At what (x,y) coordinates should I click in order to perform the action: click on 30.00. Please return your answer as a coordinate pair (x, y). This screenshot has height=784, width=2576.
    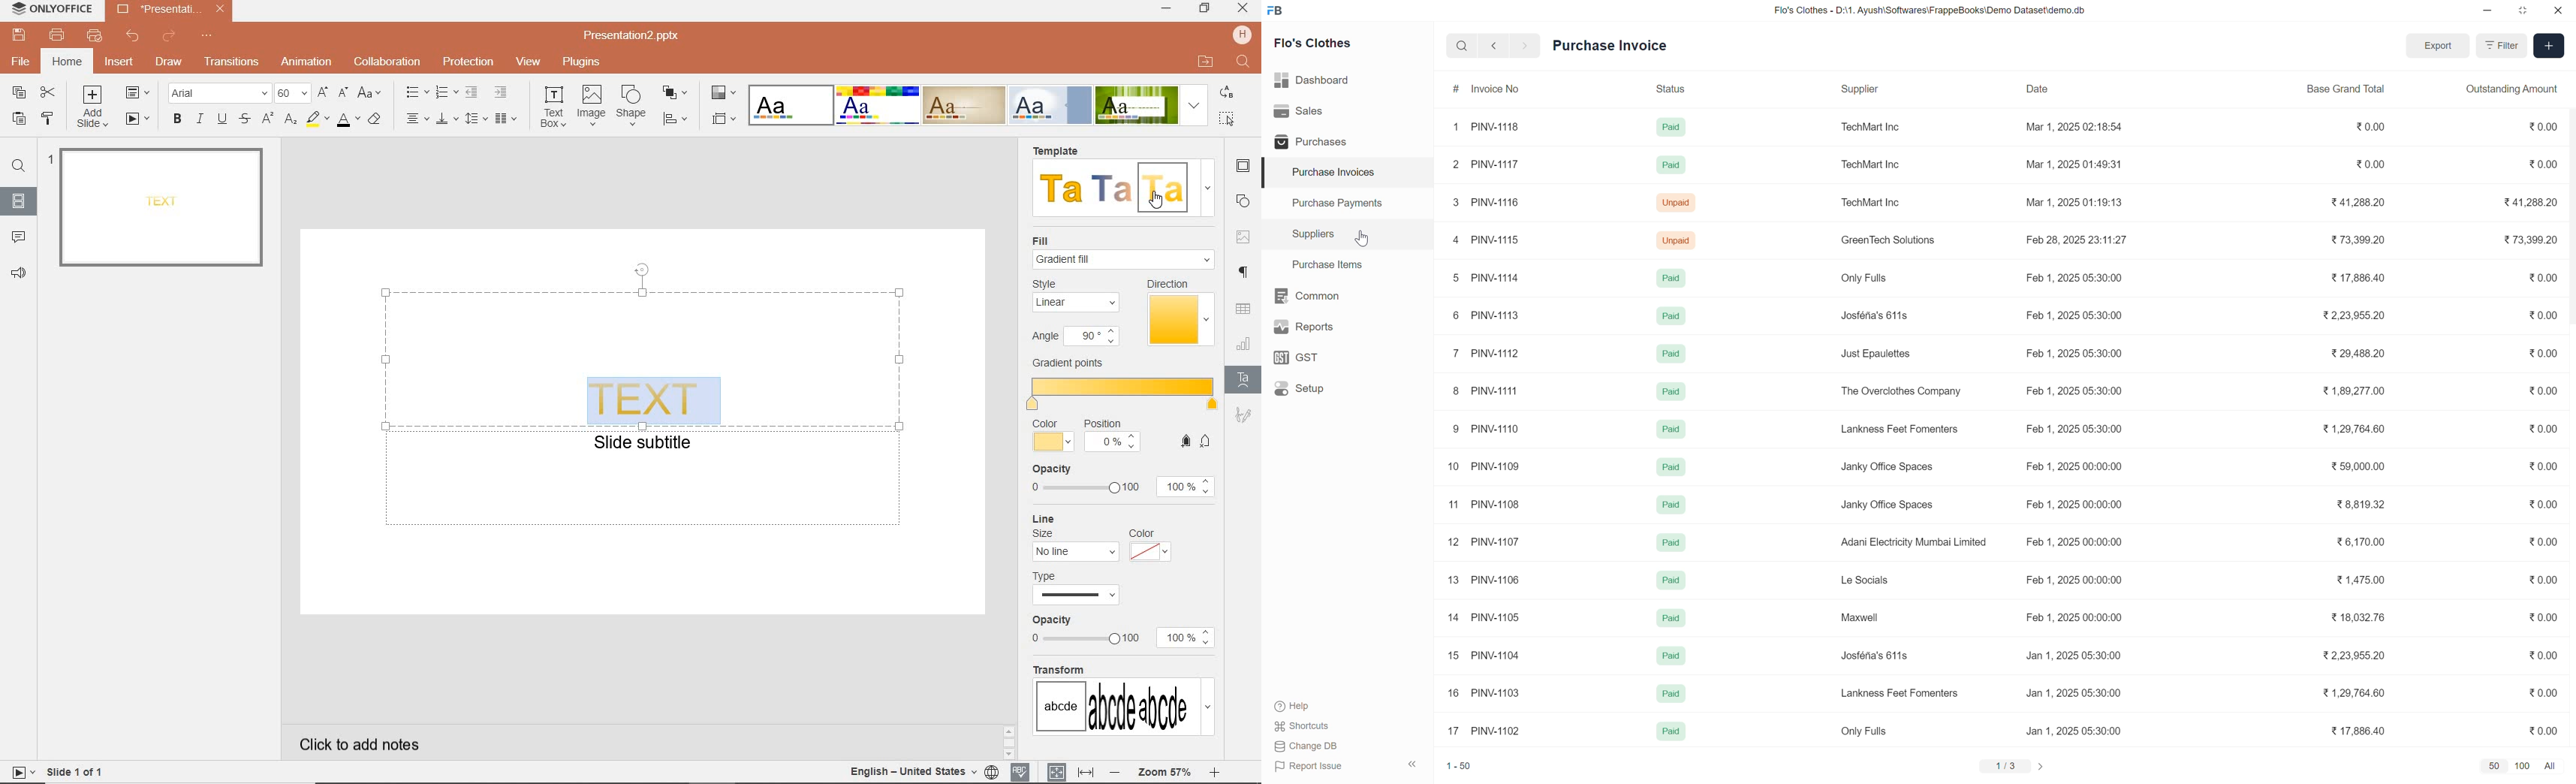
    Looking at the image, I should click on (2540, 428).